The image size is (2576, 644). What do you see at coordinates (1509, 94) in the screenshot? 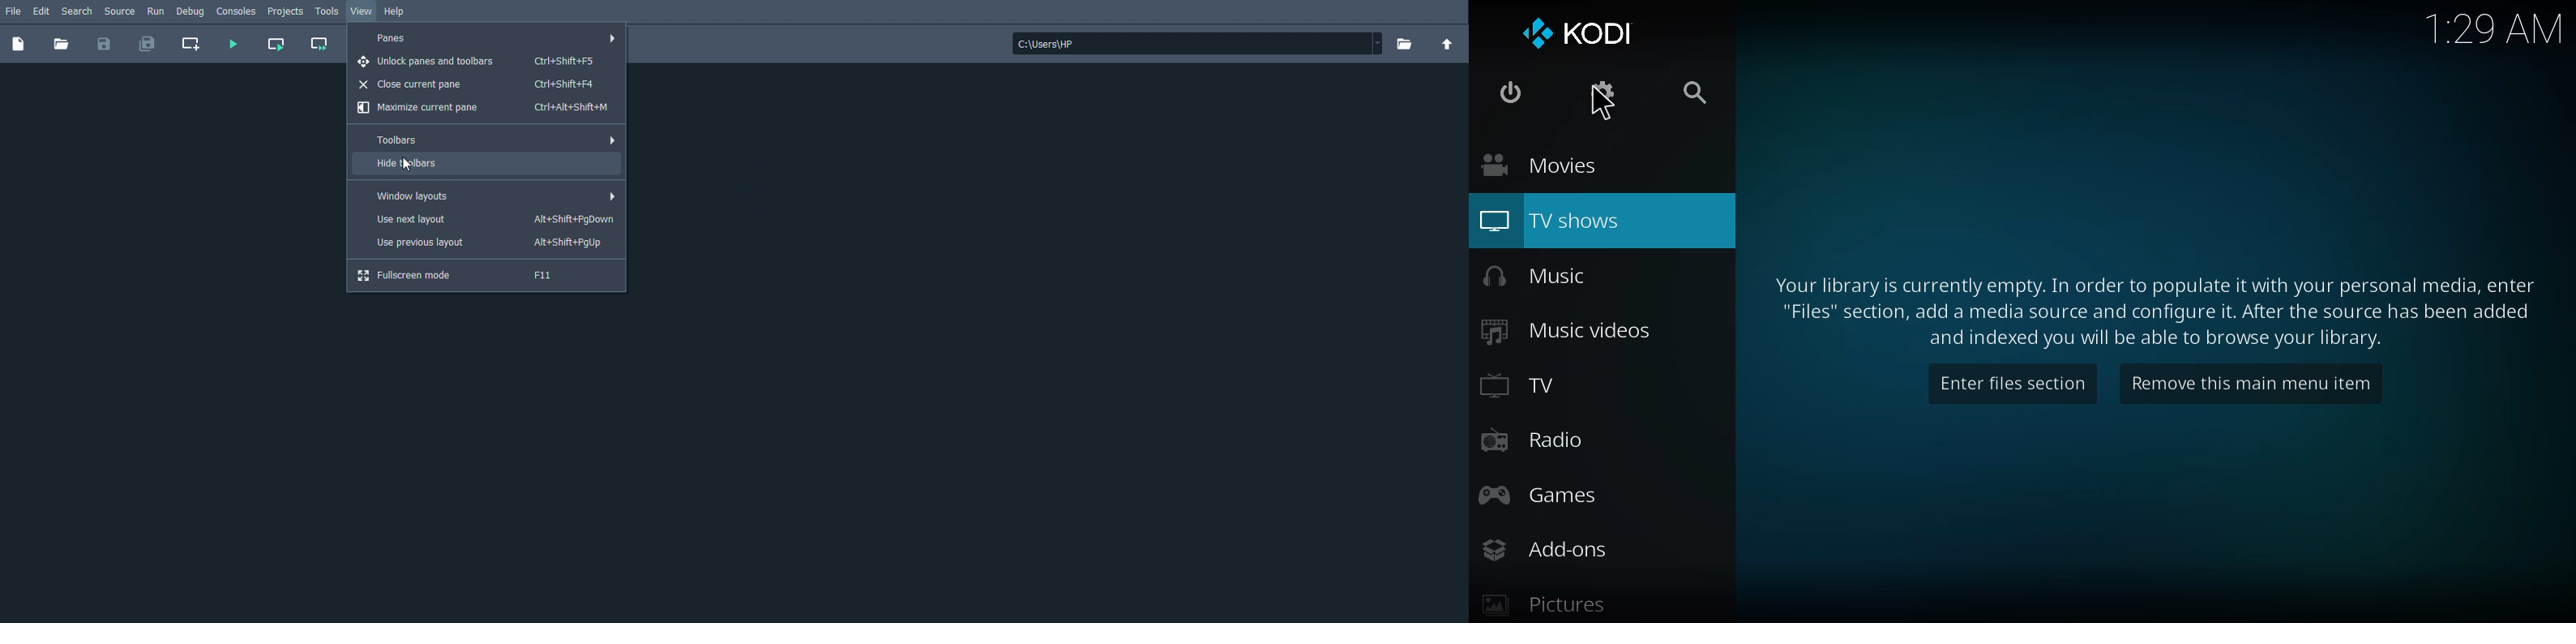
I see `power` at bounding box center [1509, 94].